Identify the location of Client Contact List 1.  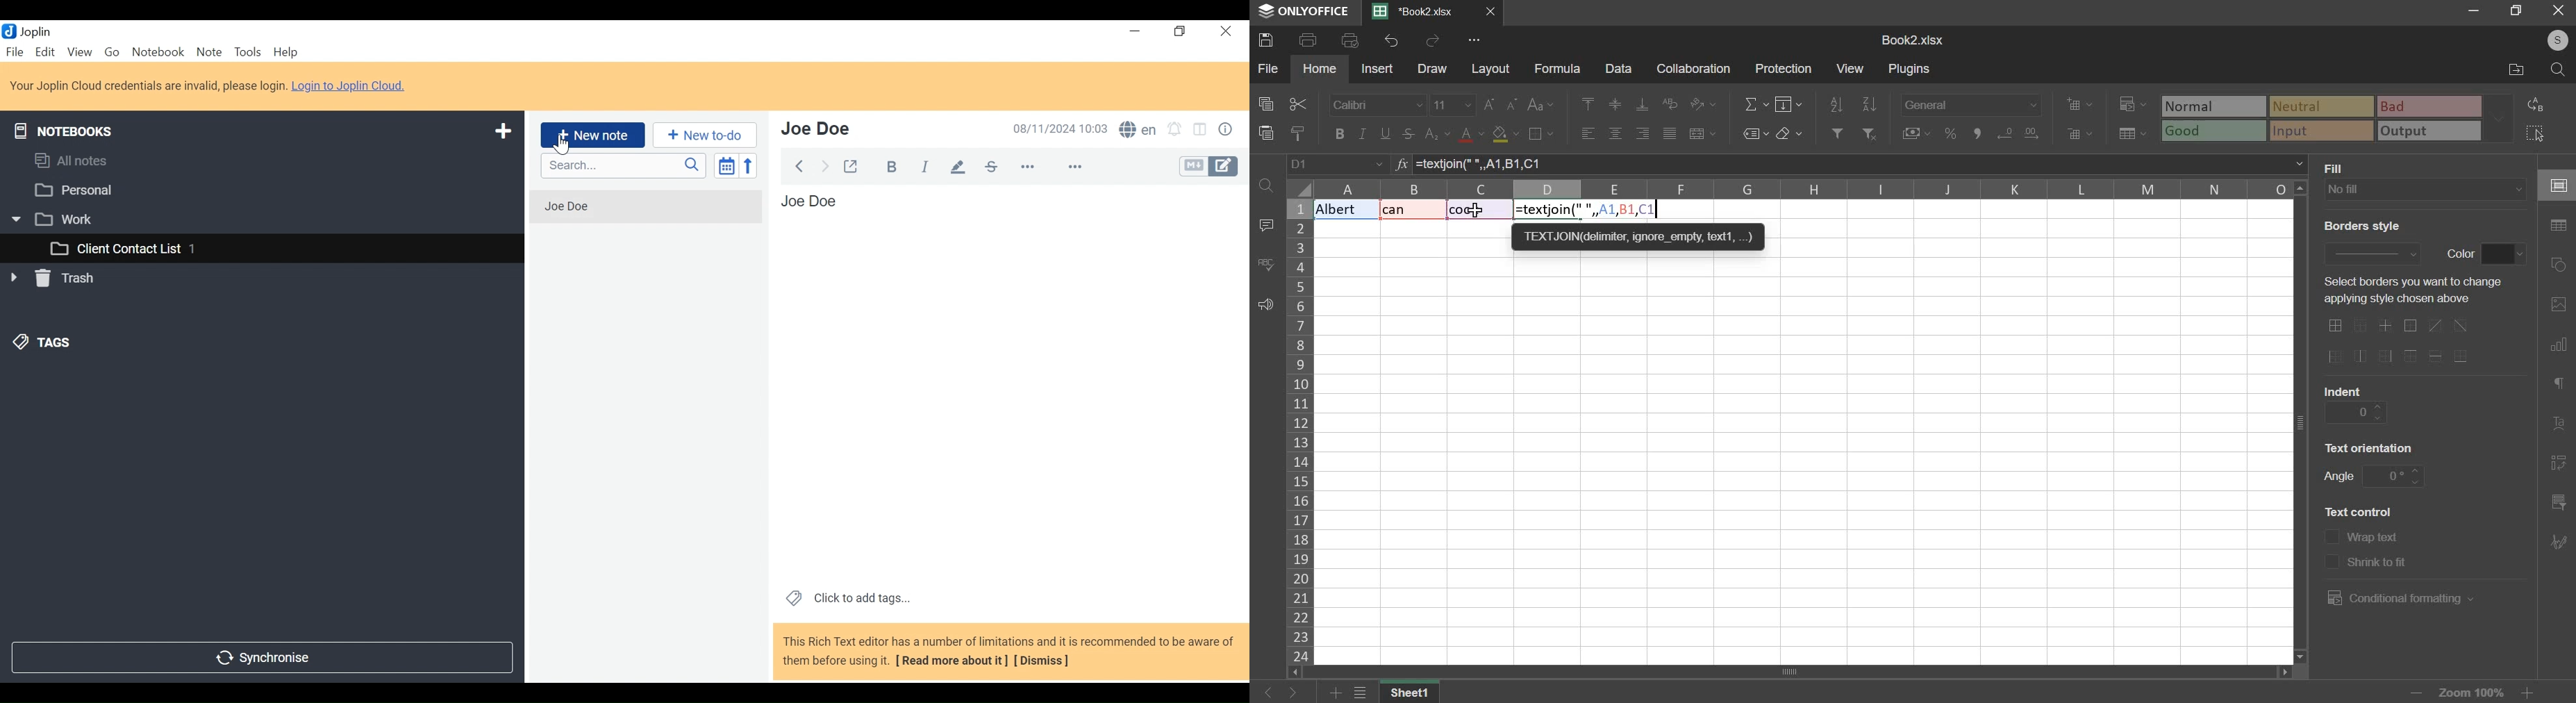
(261, 249).